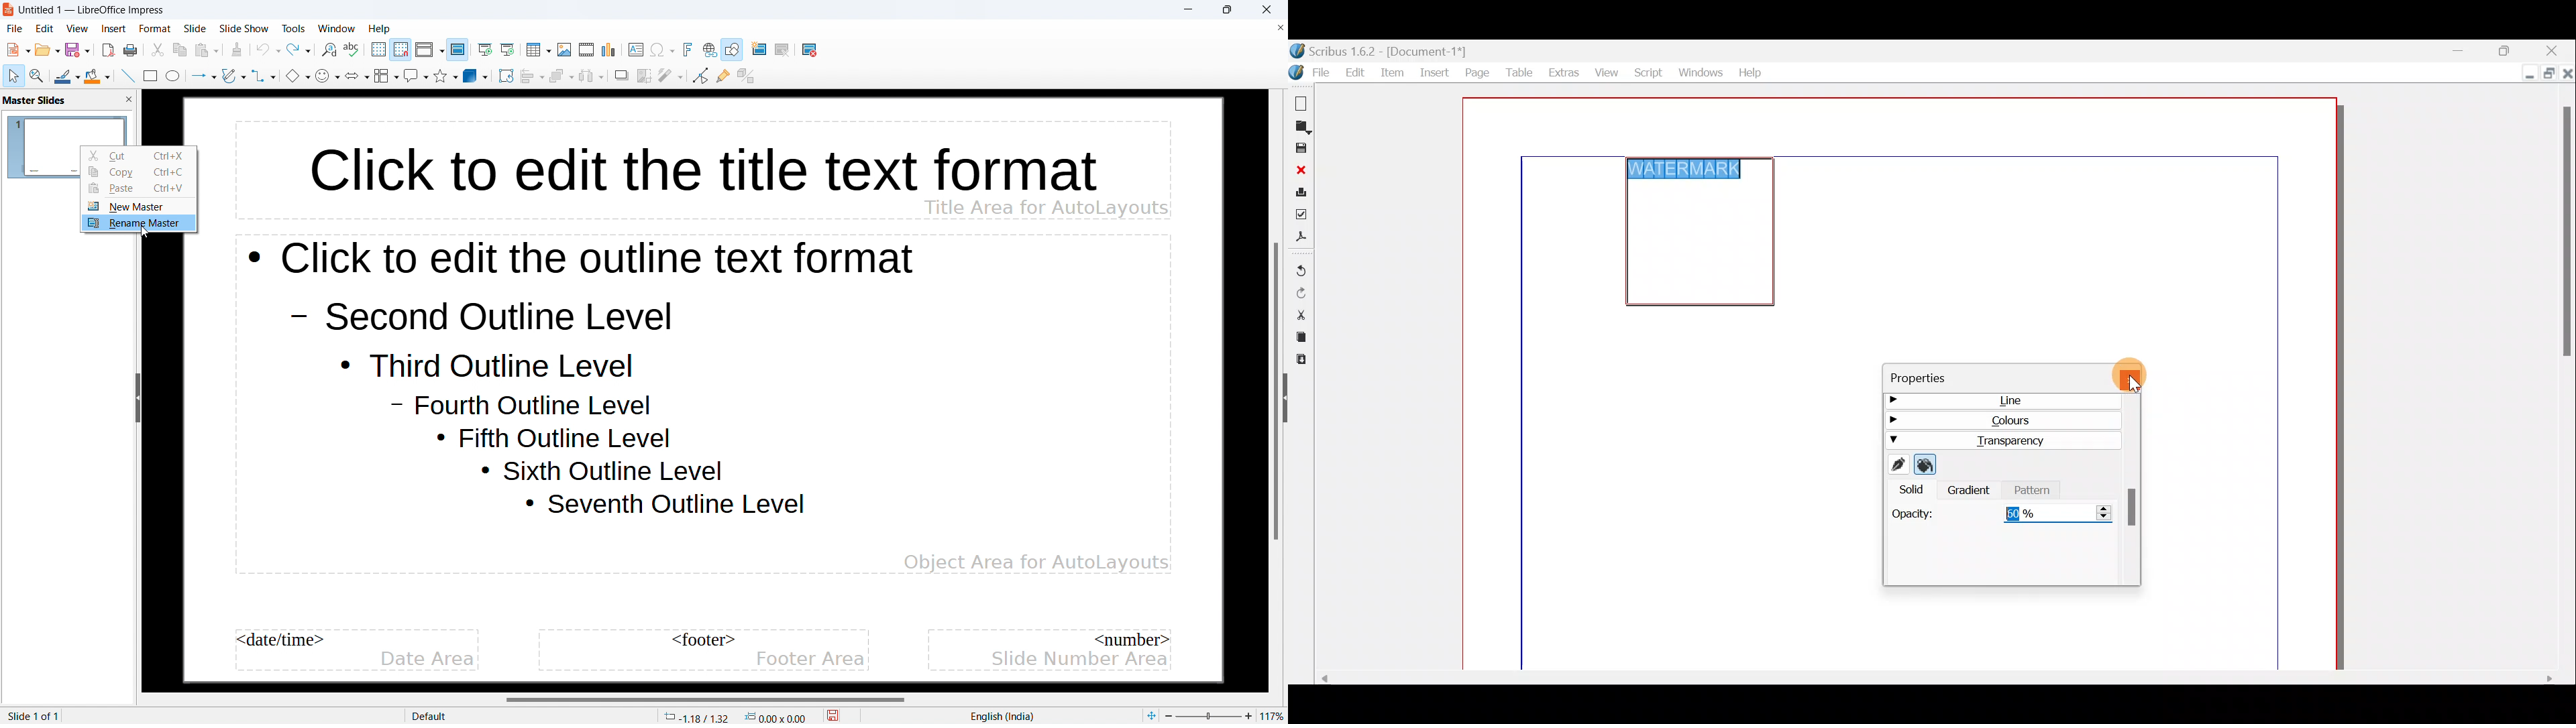 Image resolution: width=2576 pixels, height=728 pixels. Describe the element at coordinates (1475, 72) in the screenshot. I see `Page` at that location.